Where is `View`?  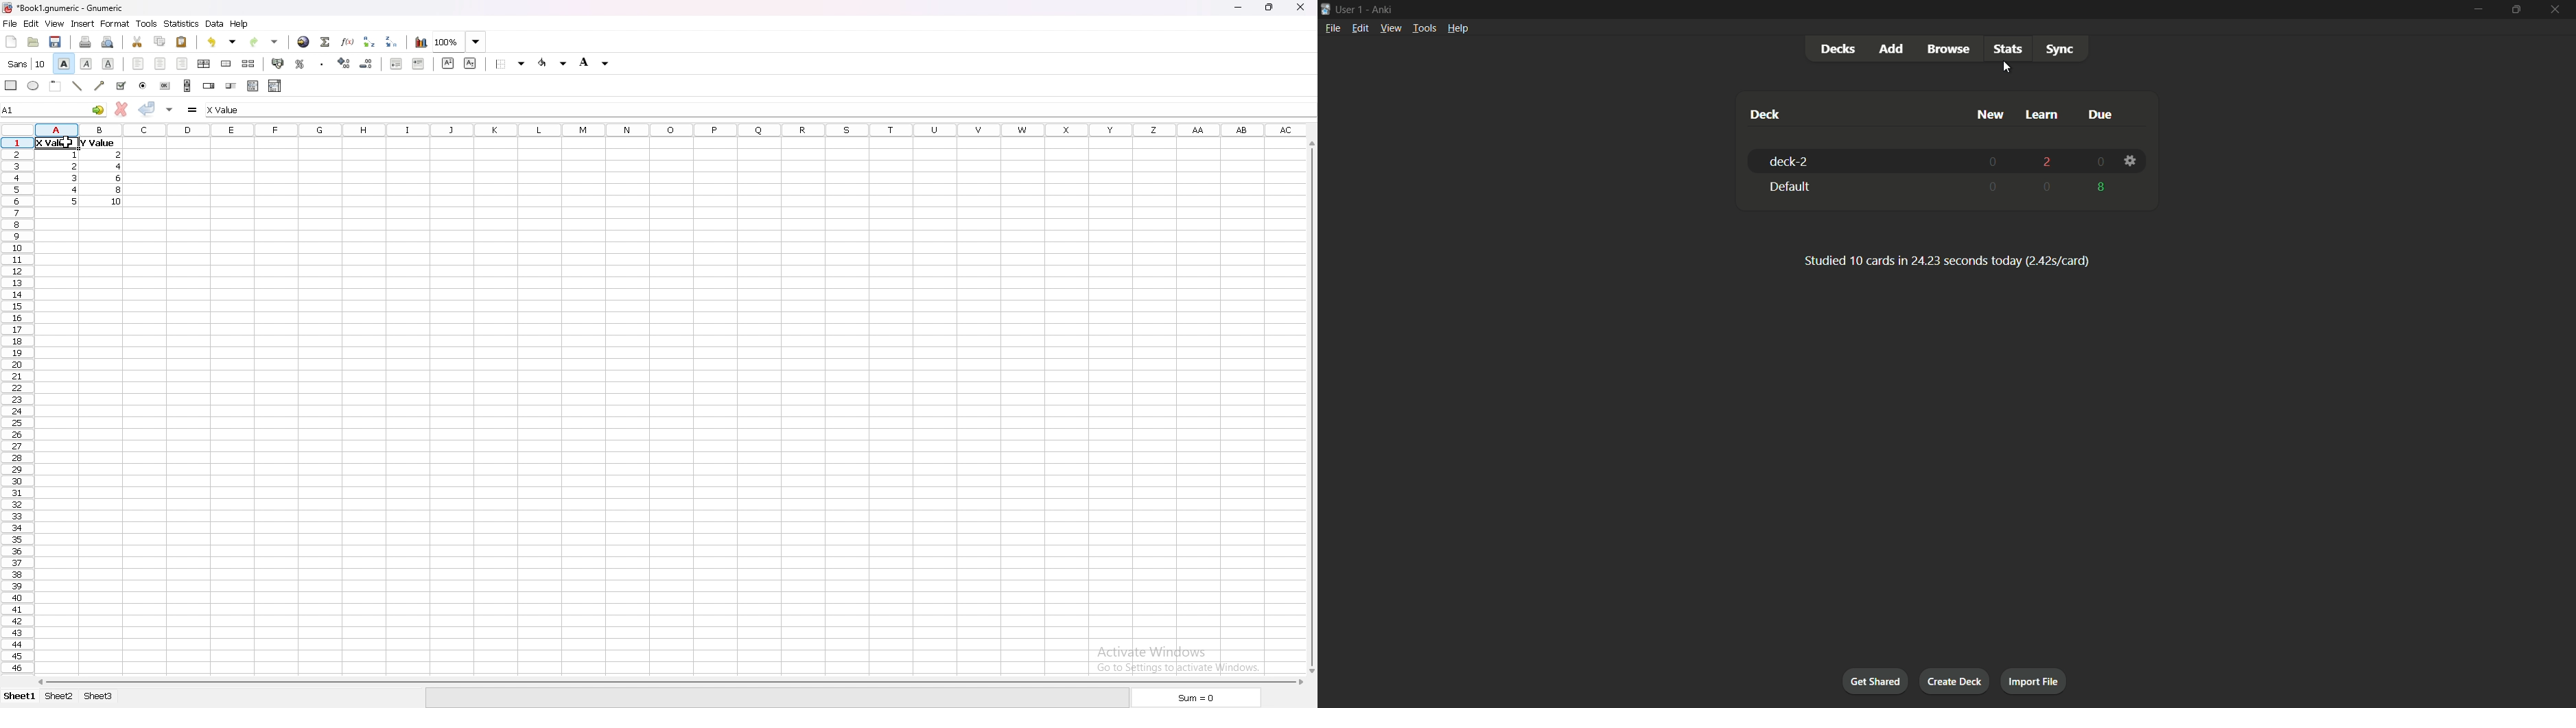
View is located at coordinates (1391, 31).